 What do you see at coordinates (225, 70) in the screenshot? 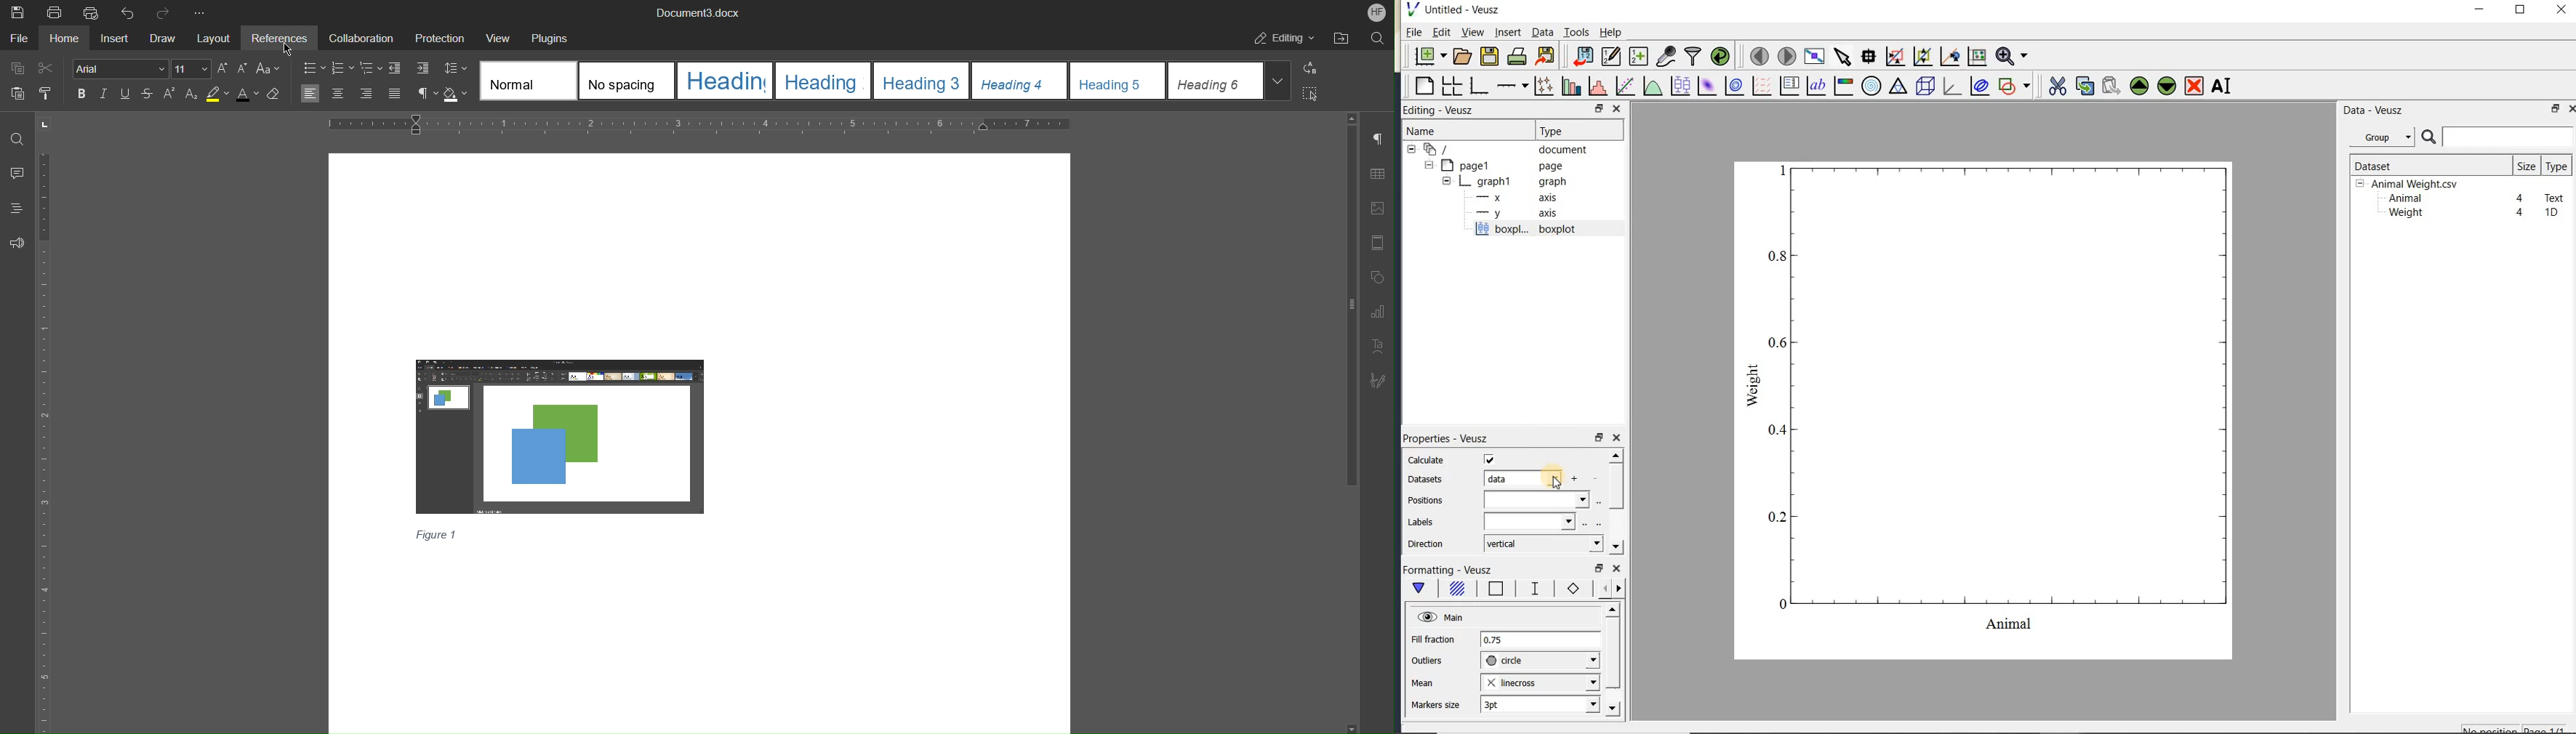
I see `Increase Font Size` at bounding box center [225, 70].